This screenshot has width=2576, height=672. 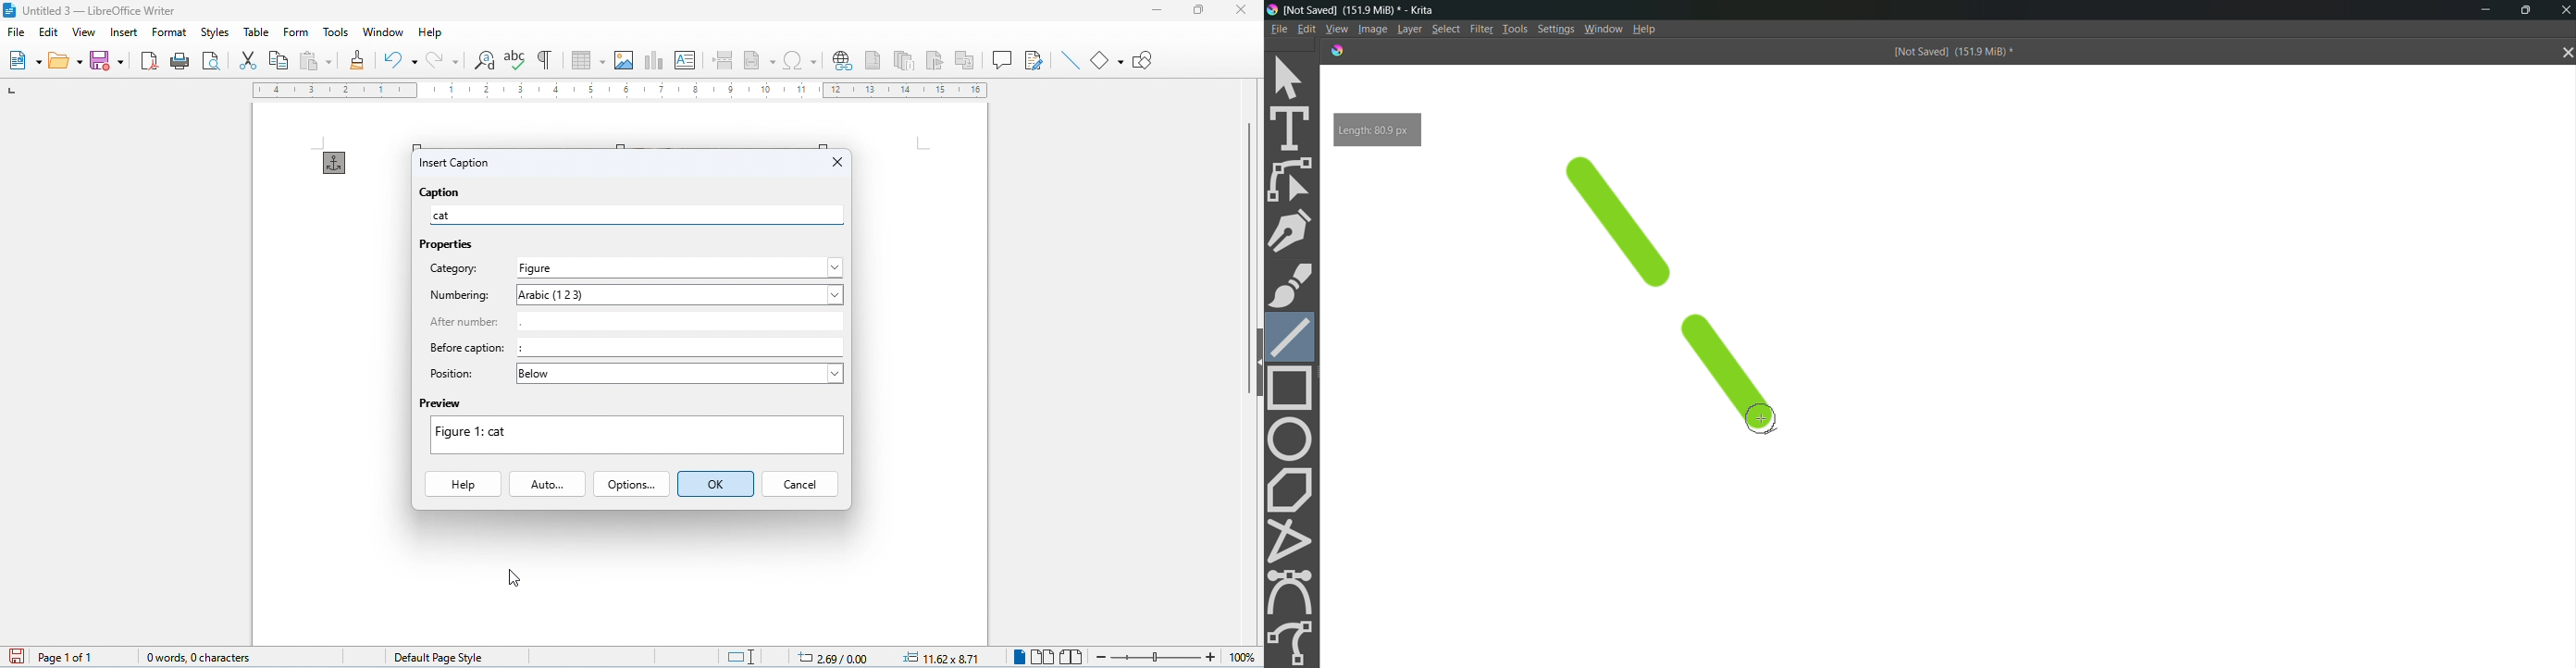 I want to click on preview, so click(x=439, y=403).